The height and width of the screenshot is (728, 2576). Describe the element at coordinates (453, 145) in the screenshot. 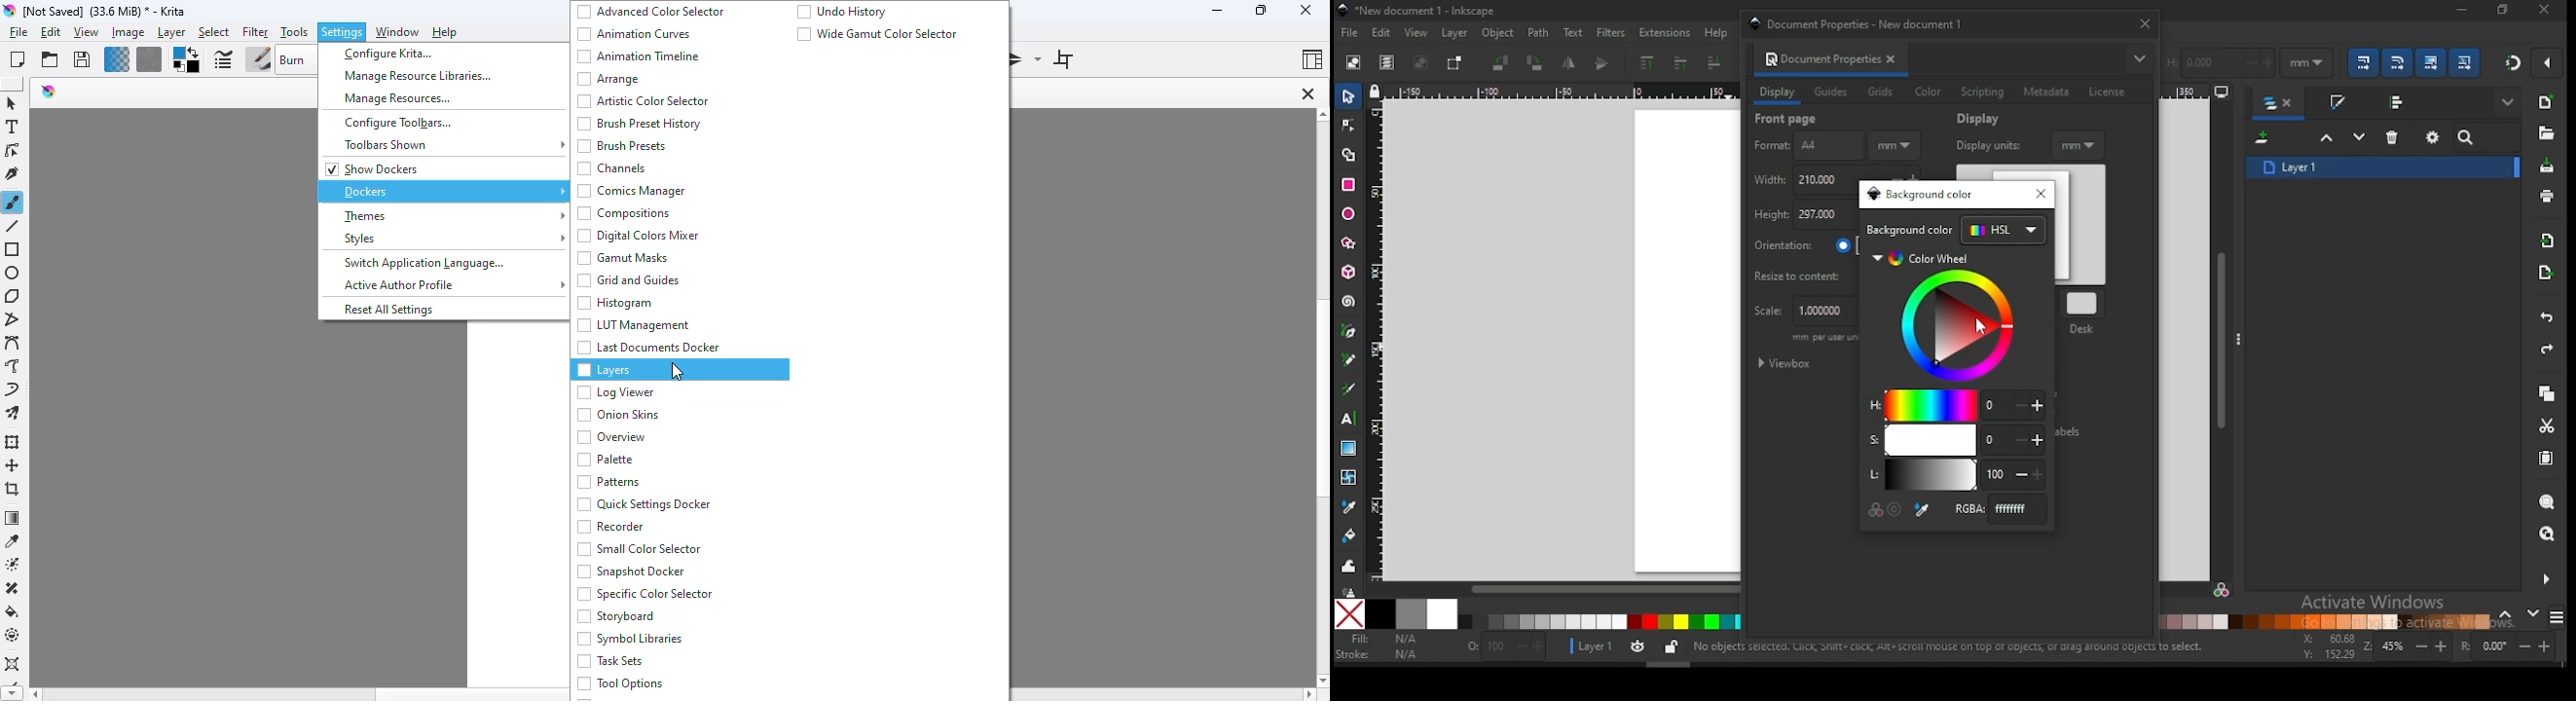

I see `toolbars shown` at that location.